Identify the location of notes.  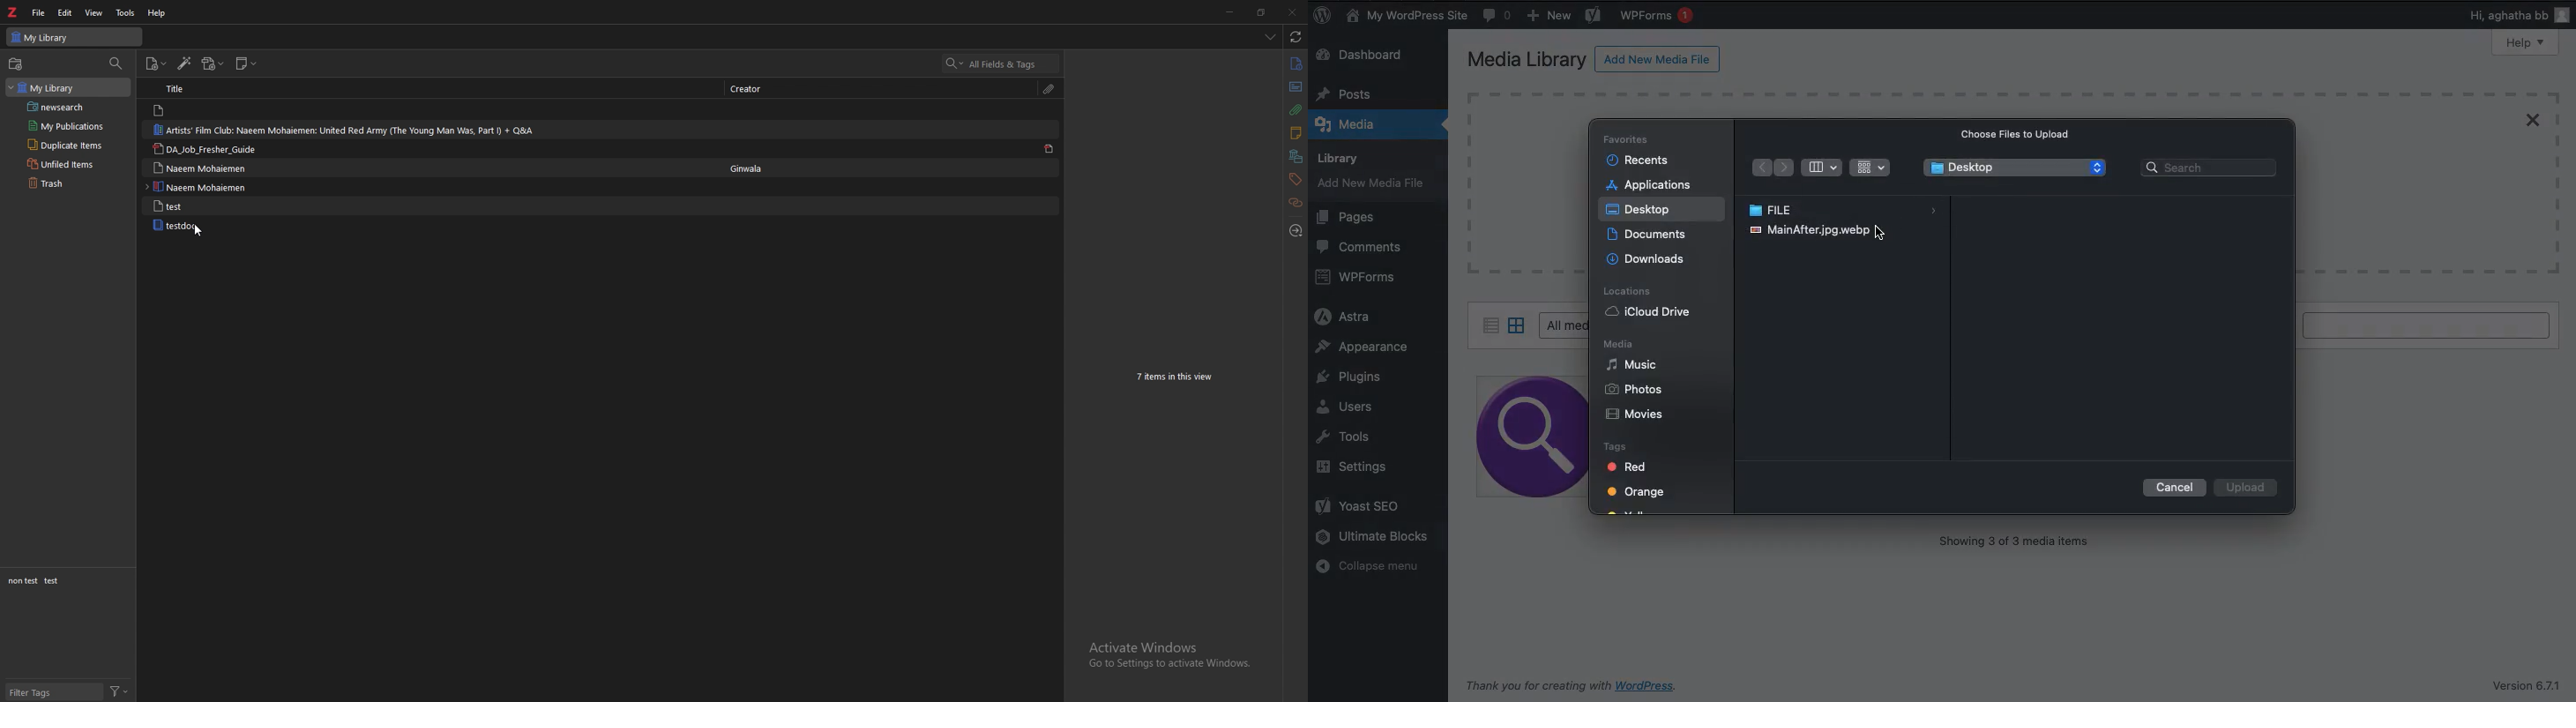
(1296, 133).